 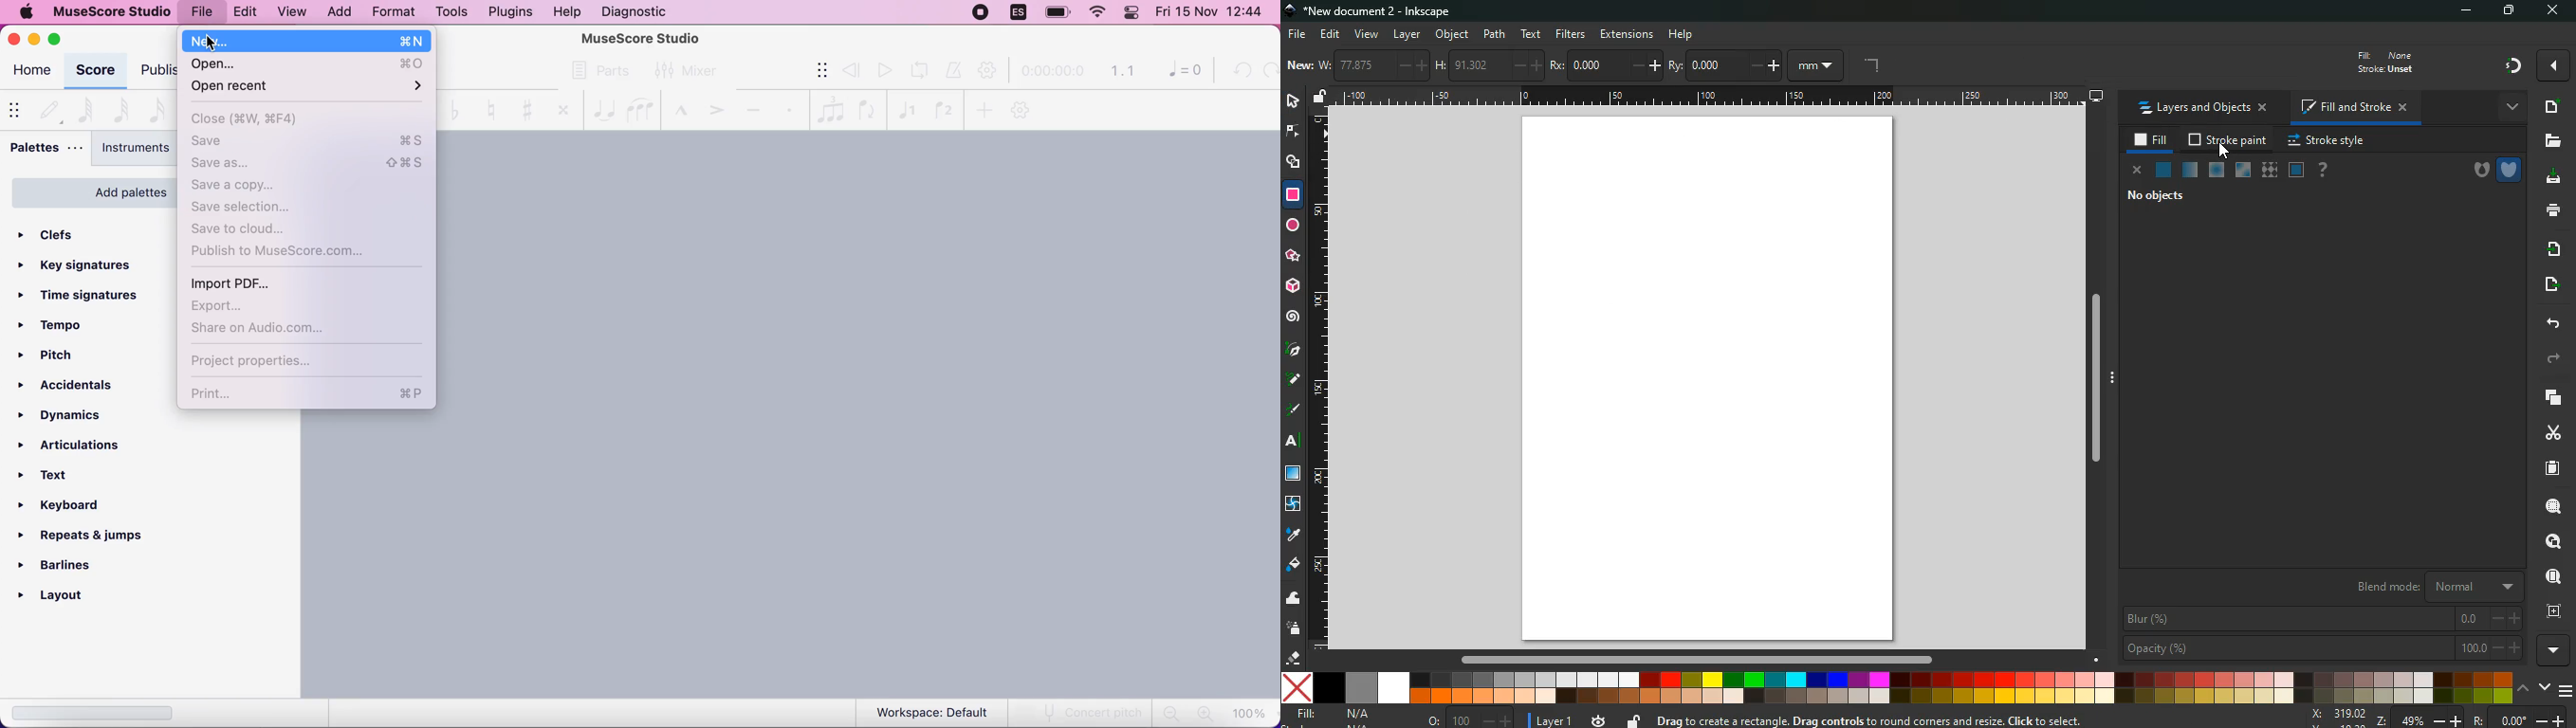 I want to click on tie, so click(x=600, y=107).